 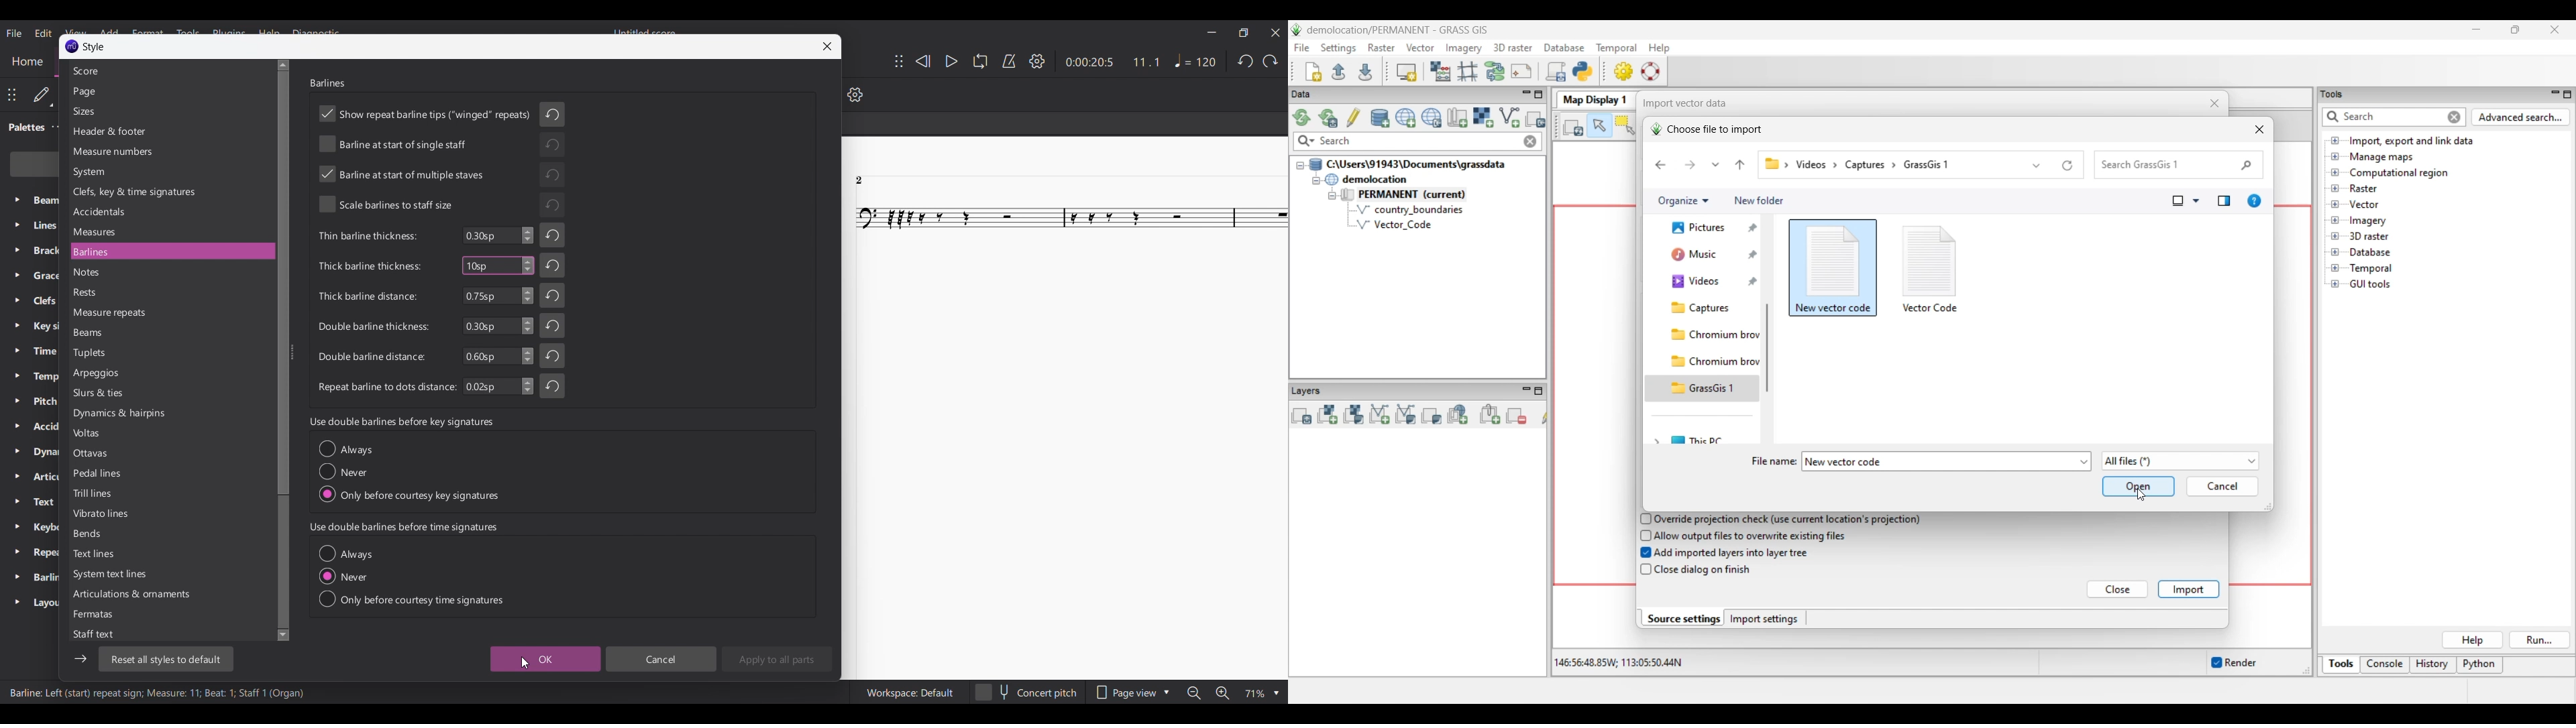 I want to click on Page view options, so click(x=1132, y=693).